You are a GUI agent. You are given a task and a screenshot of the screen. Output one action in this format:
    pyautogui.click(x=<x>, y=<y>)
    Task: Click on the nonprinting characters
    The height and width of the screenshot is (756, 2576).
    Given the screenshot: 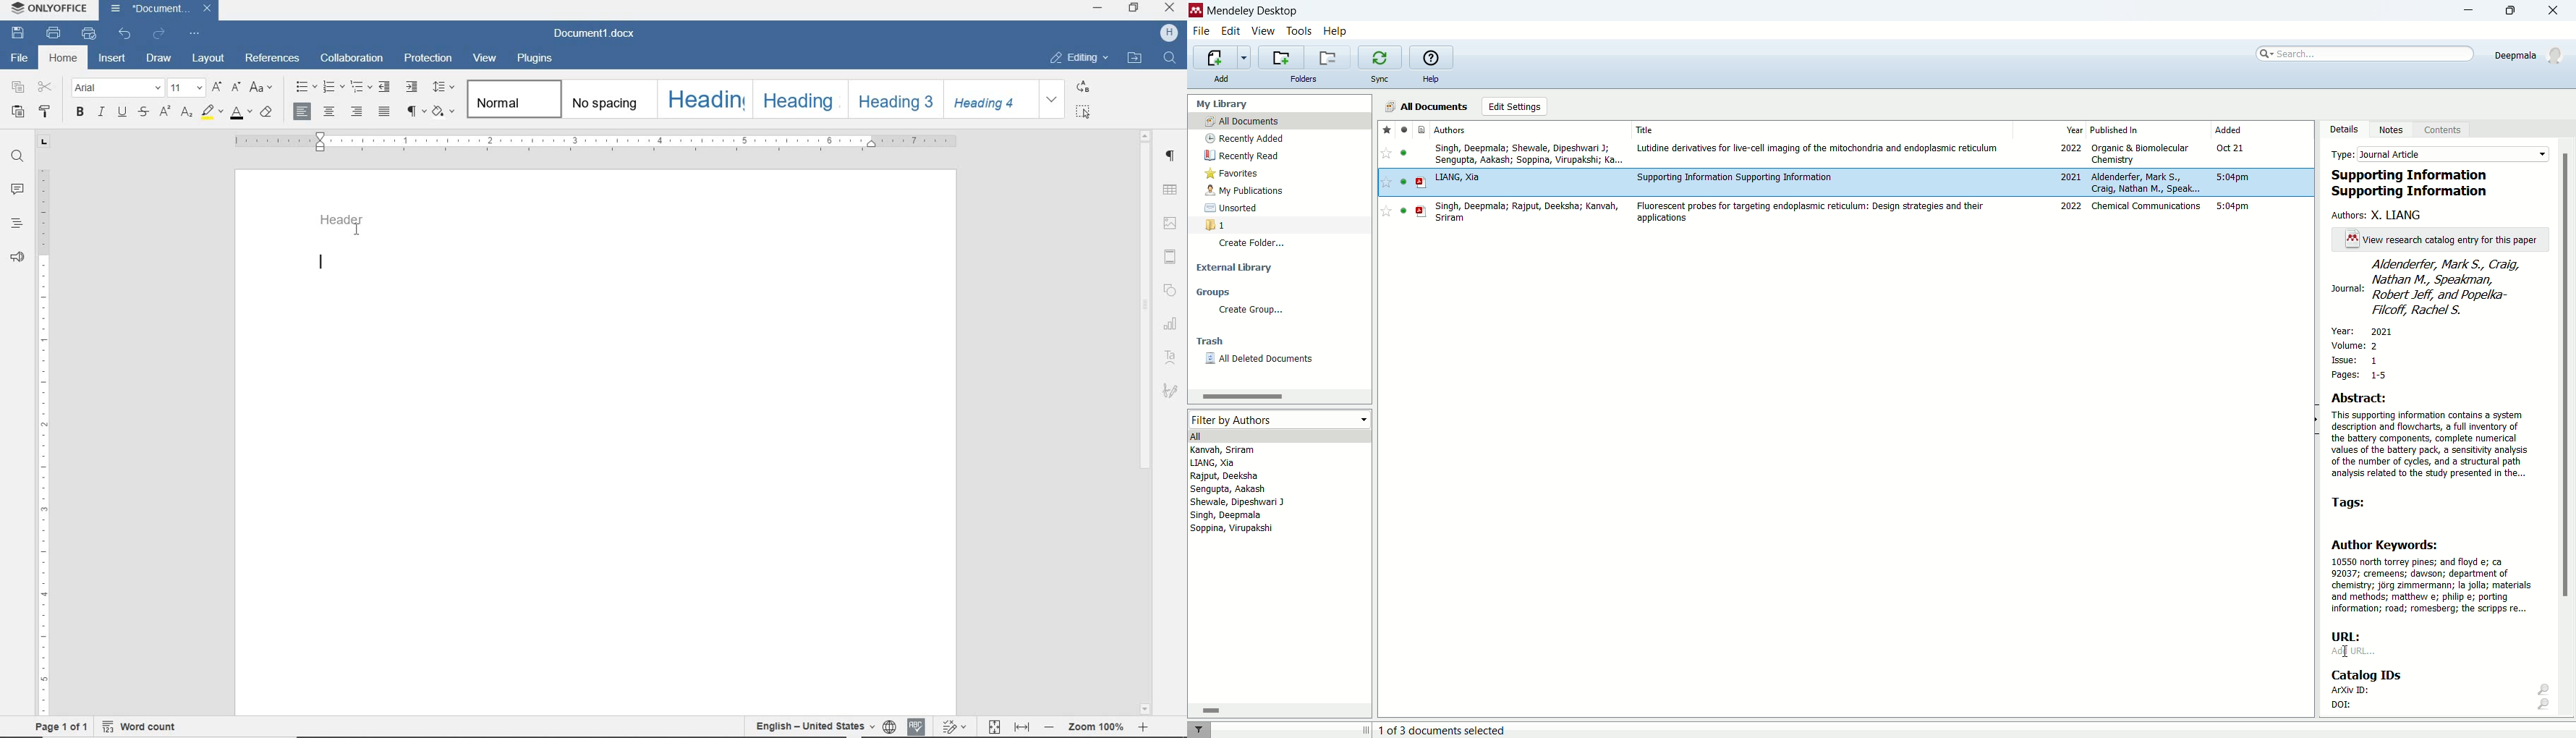 What is the action you would take?
    pyautogui.click(x=416, y=111)
    